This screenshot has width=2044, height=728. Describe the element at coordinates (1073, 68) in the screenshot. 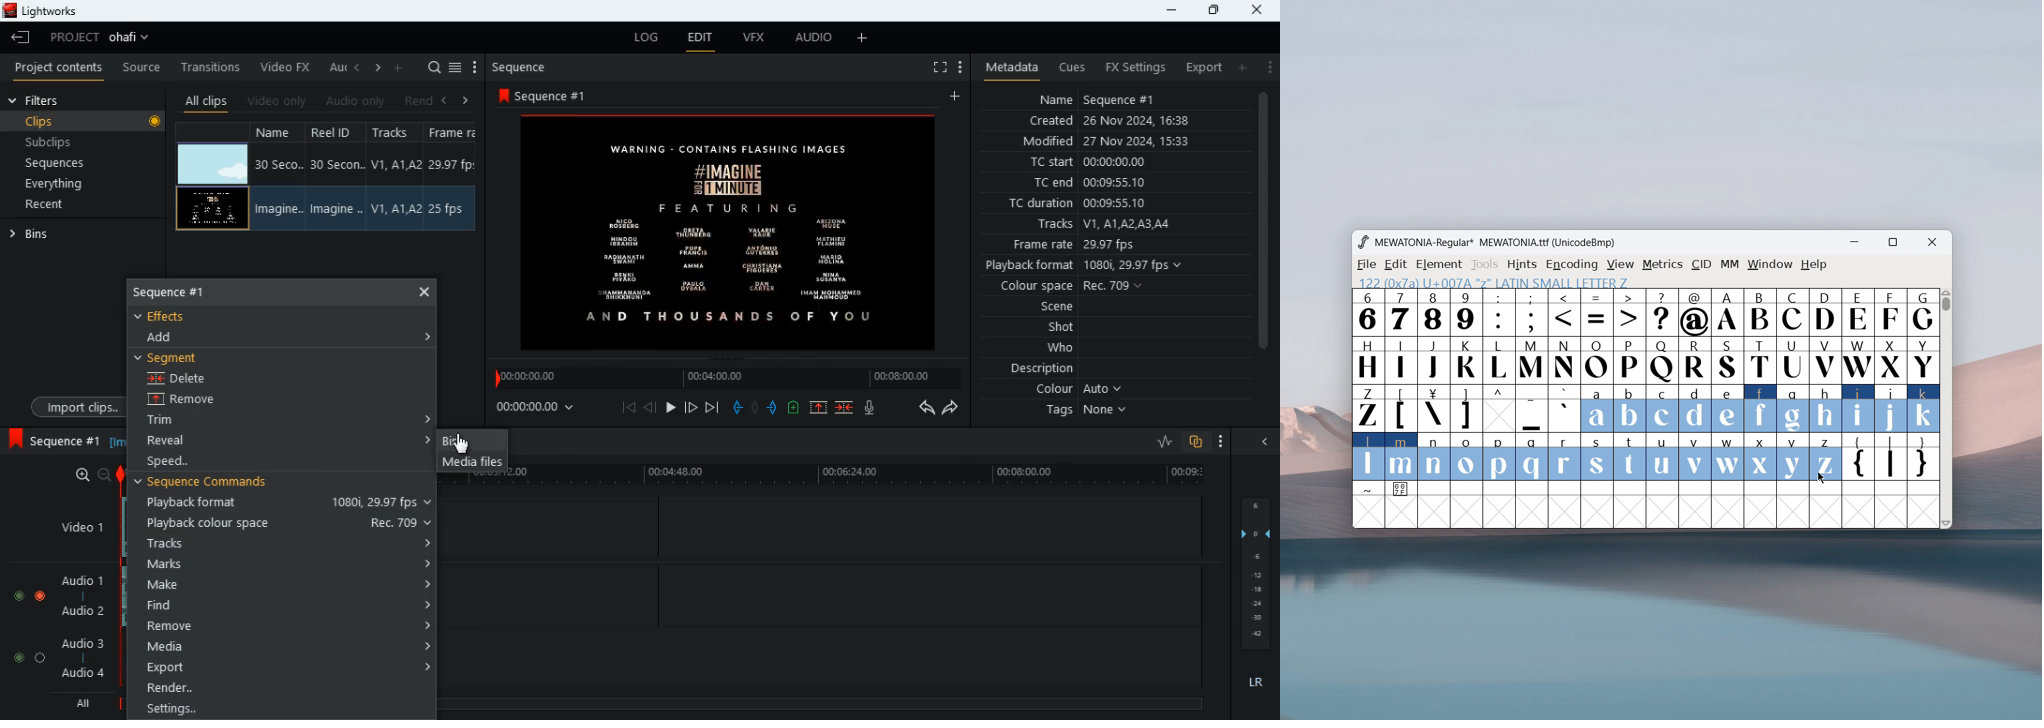

I see `cues` at that location.